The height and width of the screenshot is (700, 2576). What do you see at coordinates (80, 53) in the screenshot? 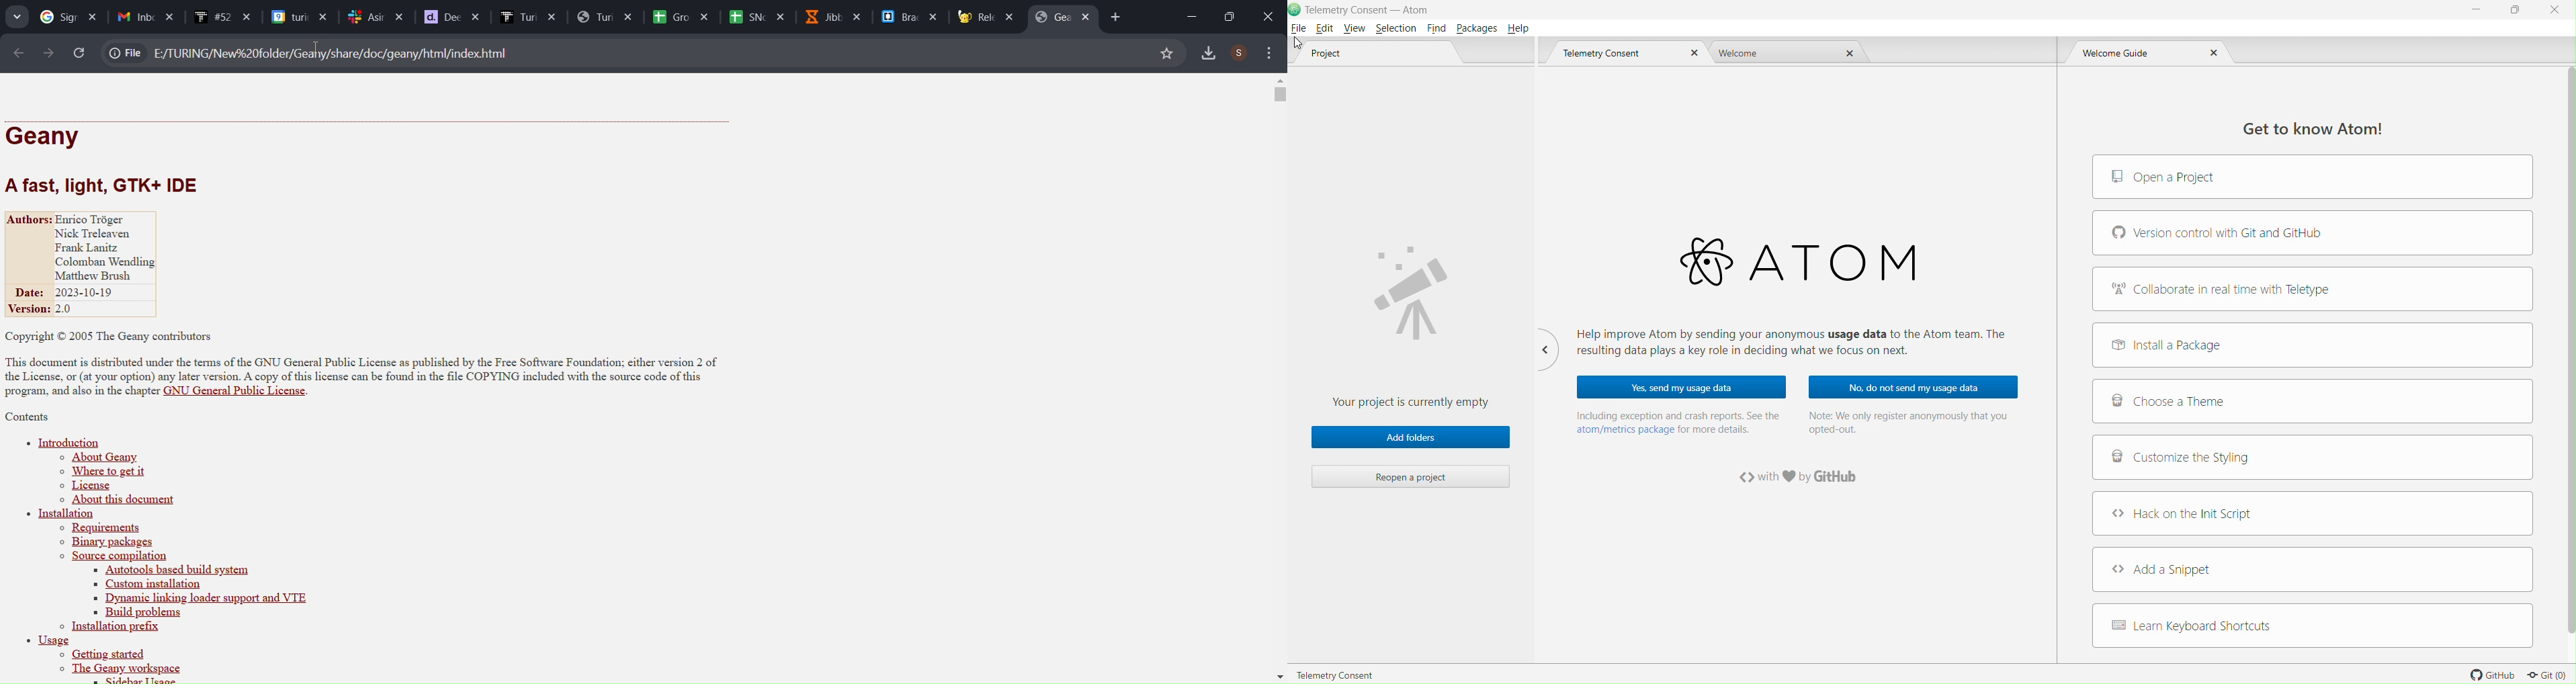
I see `refresh` at bounding box center [80, 53].